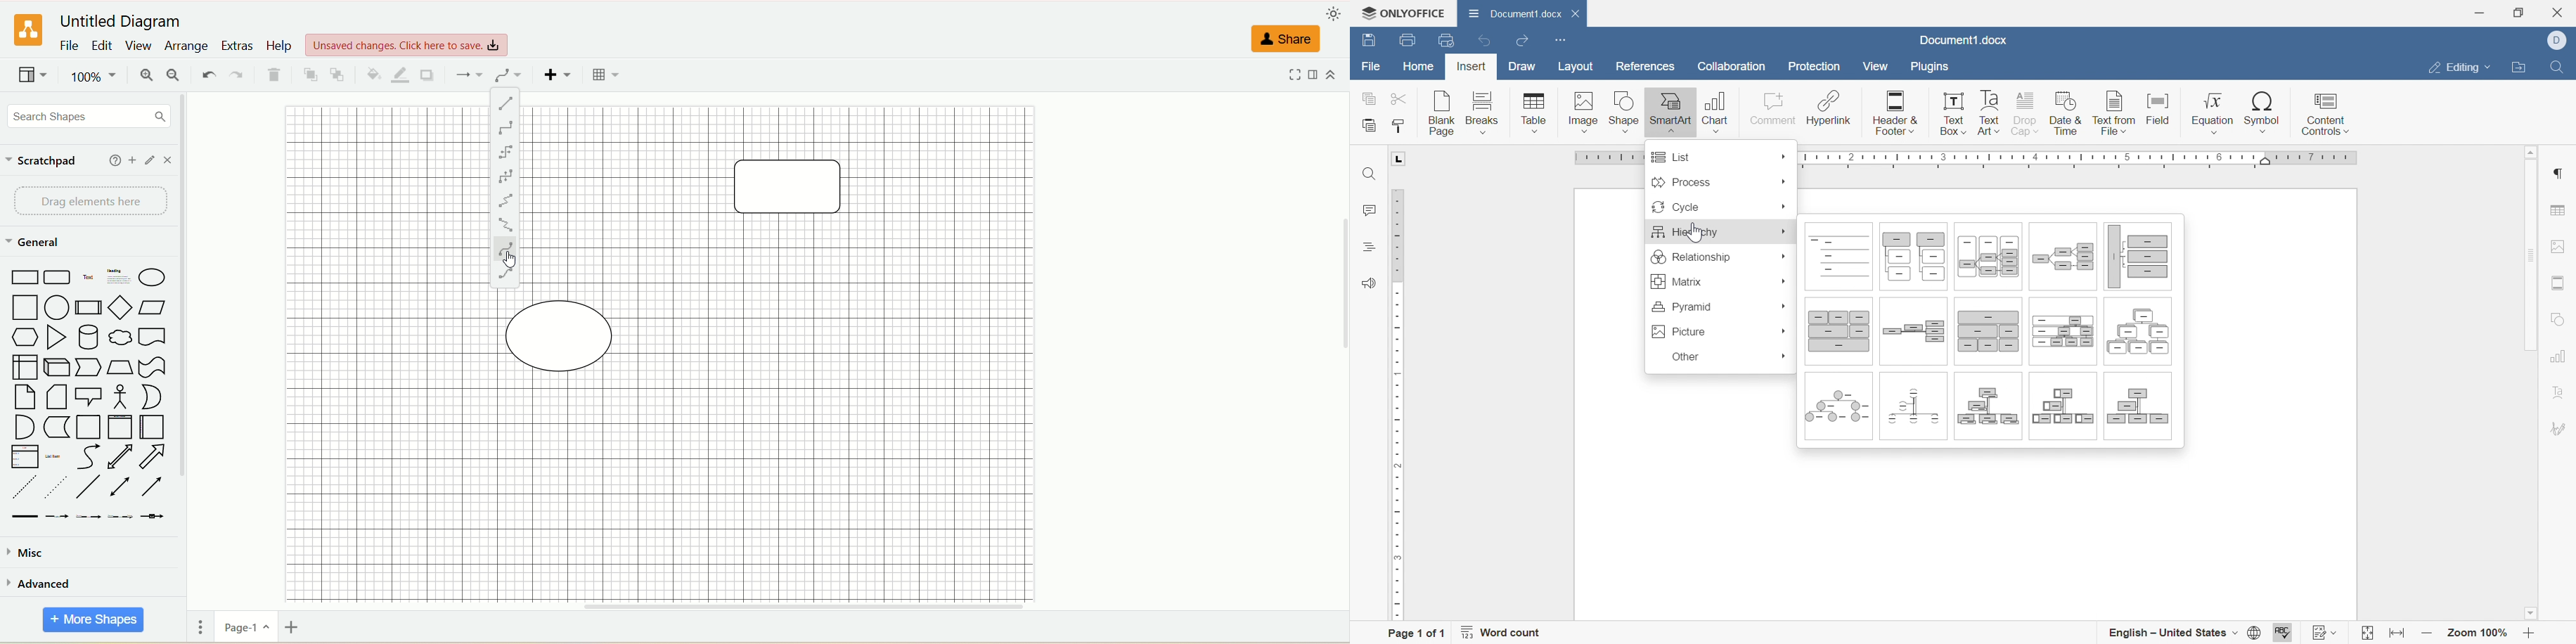  Describe the element at coordinates (150, 159) in the screenshot. I see `edit` at that location.